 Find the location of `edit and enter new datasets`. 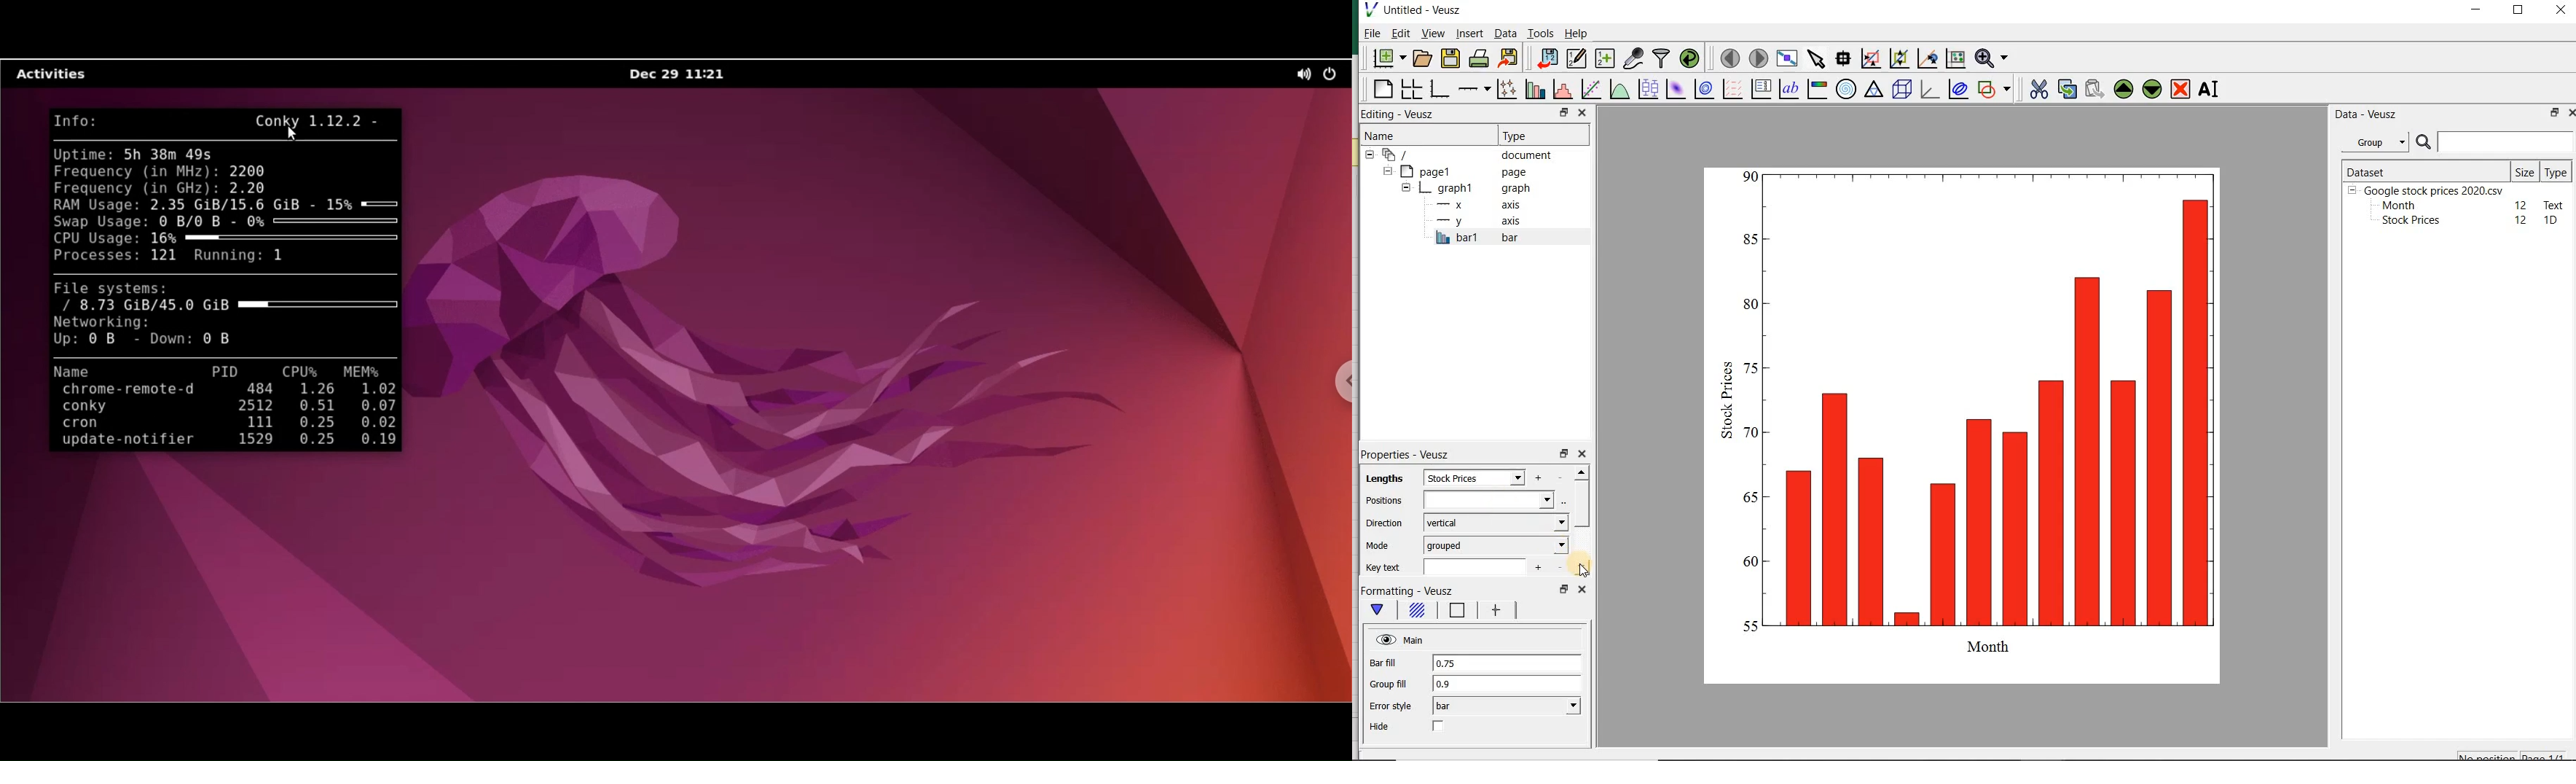

edit and enter new datasets is located at coordinates (1576, 58).